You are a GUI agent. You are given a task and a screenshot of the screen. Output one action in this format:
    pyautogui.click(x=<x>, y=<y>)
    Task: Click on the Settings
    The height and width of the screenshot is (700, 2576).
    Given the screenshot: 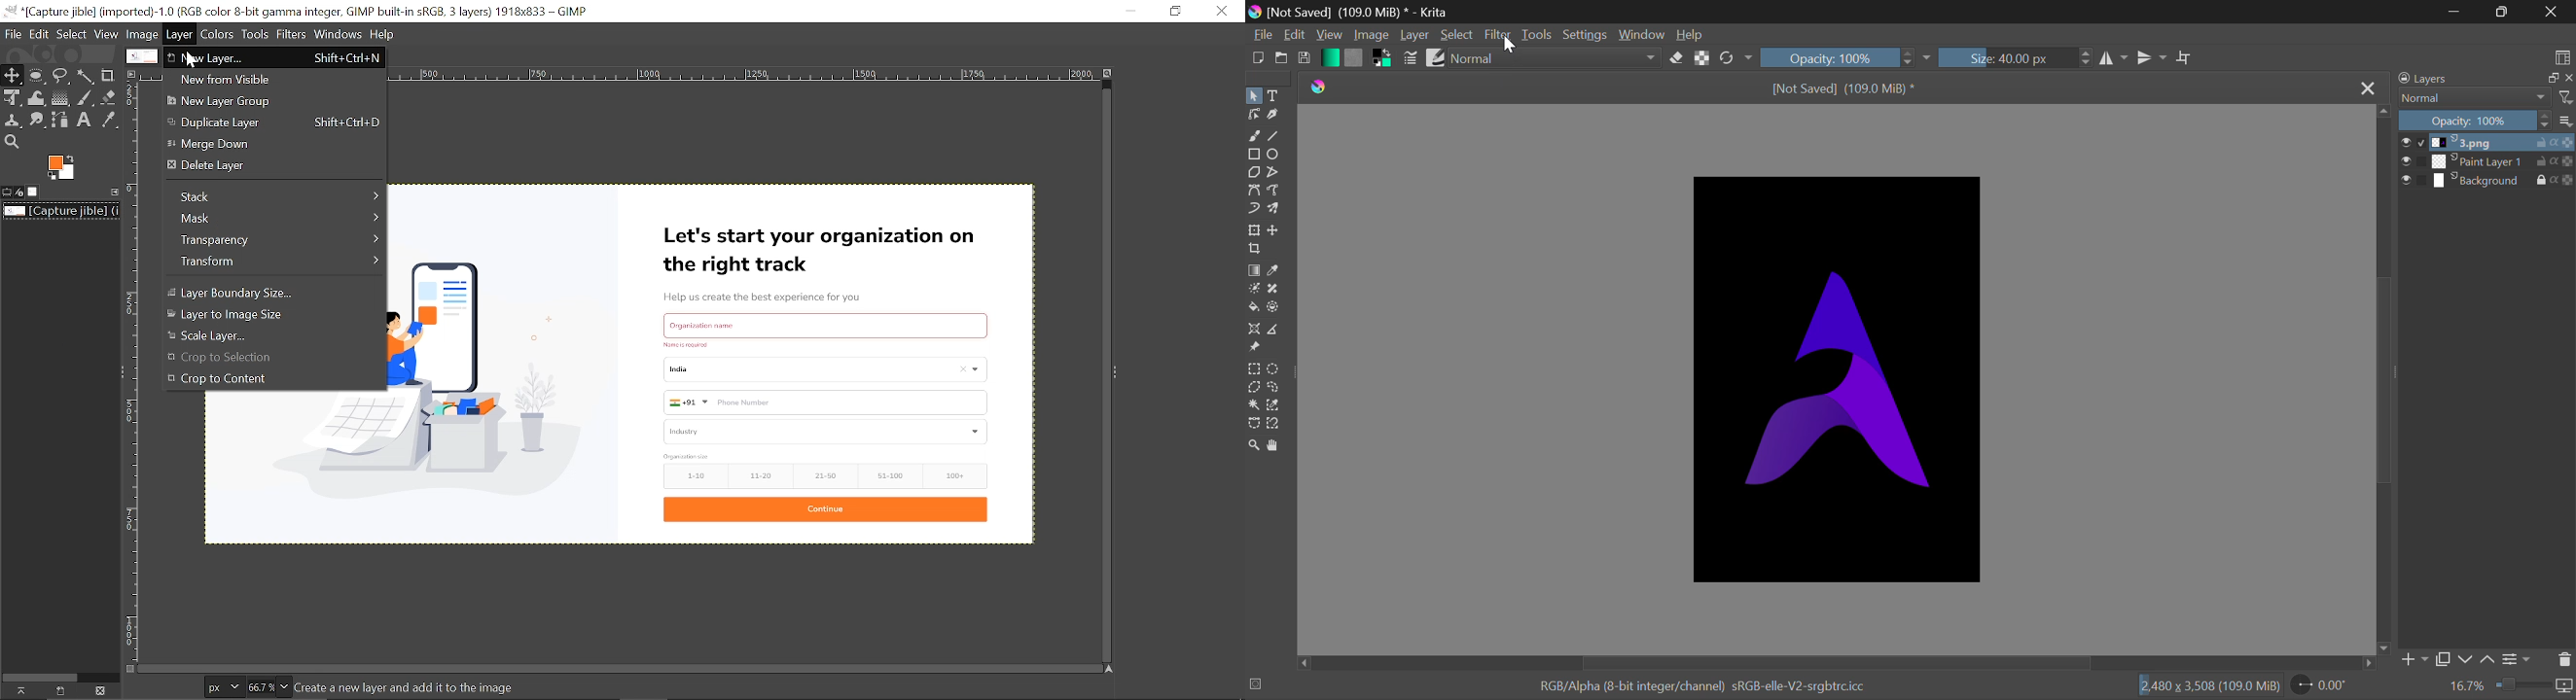 What is the action you would take?
    pyautogui.click(x=2520, y=658)
    